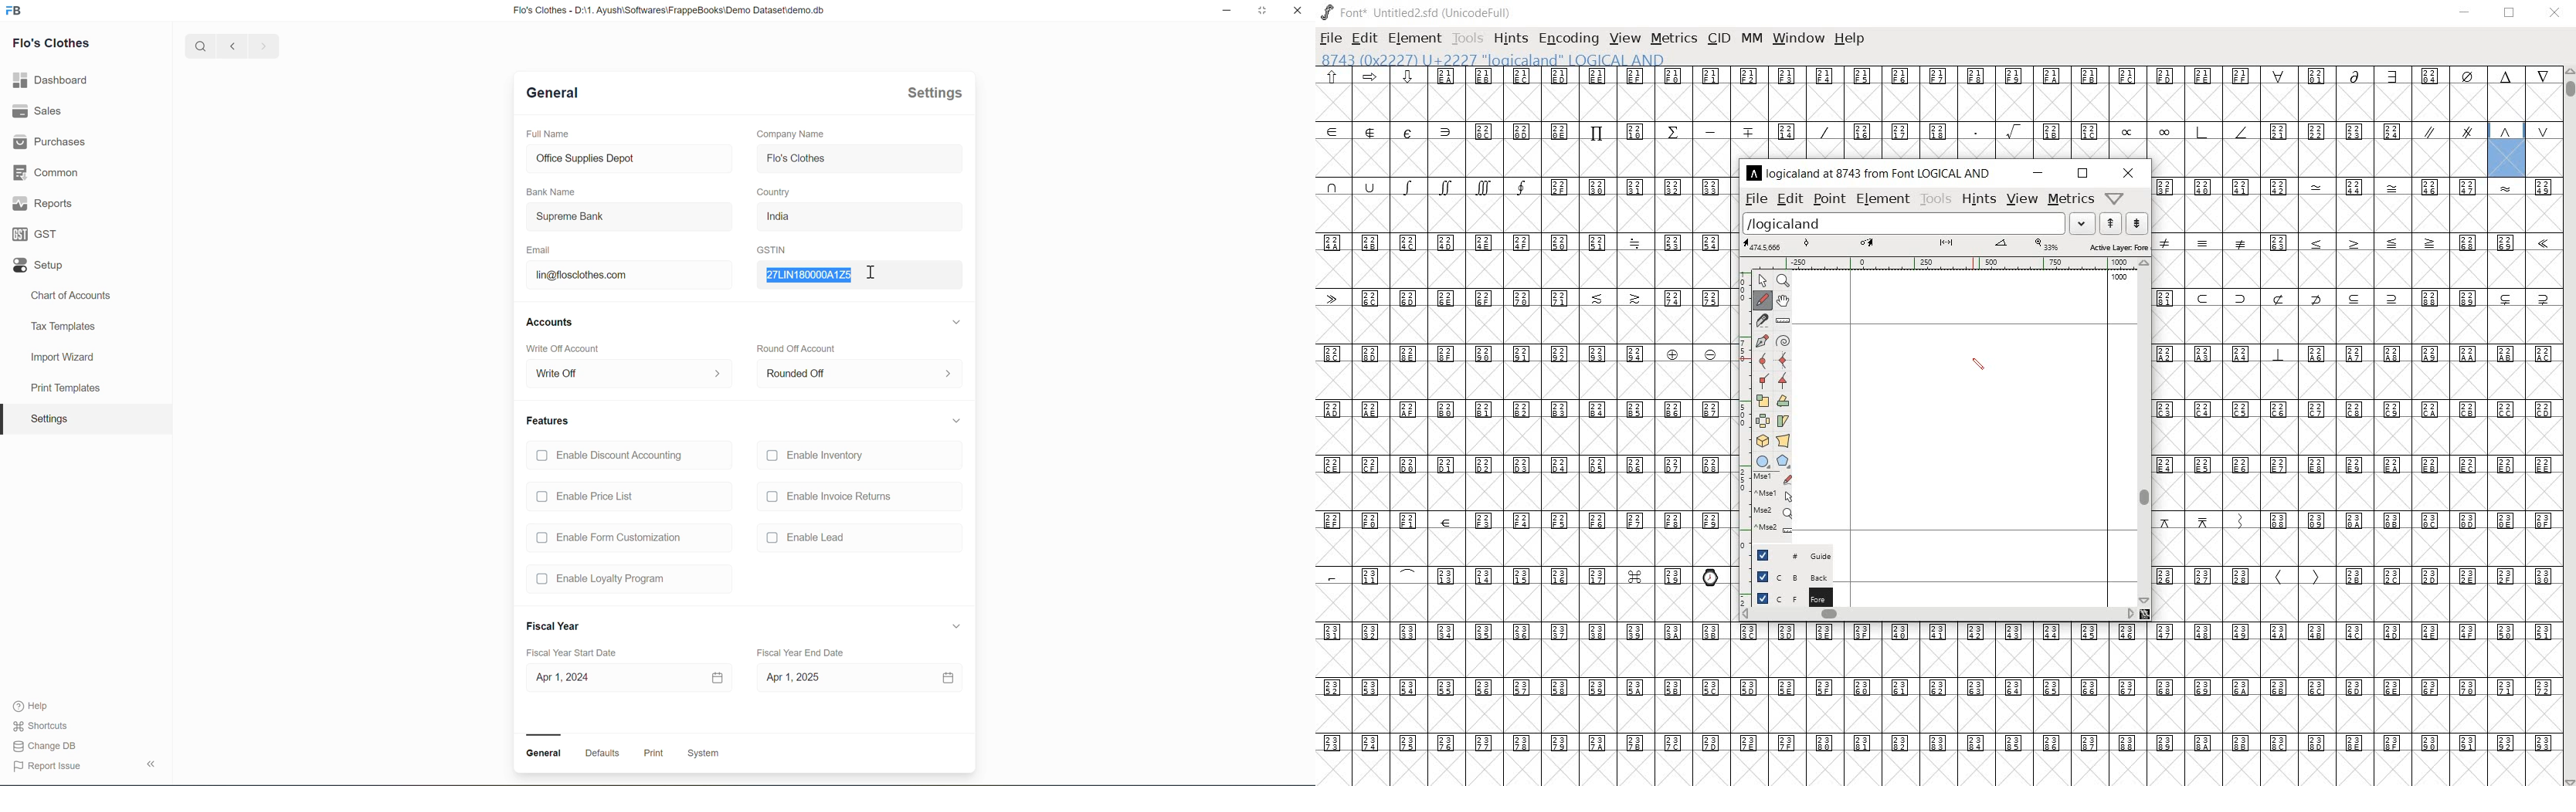  I want to click on Enable Loyalty Program, so click(602, 579).